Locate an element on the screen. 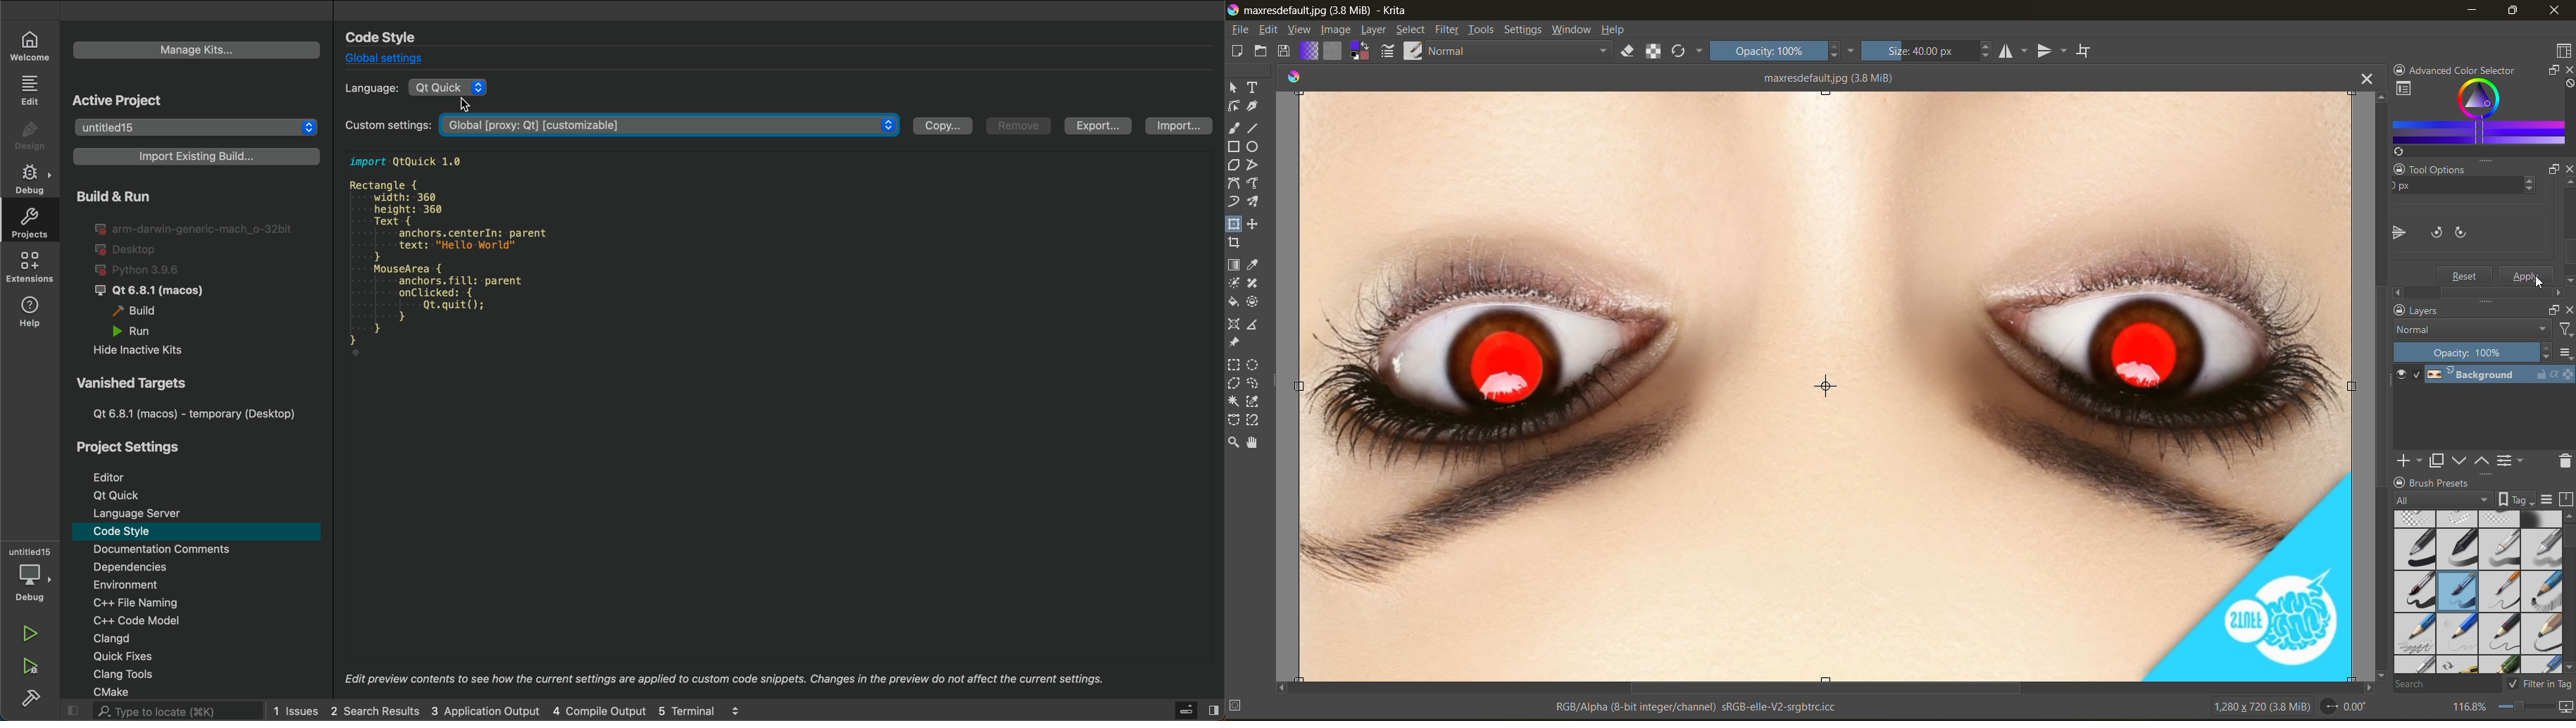 The height and width of the screenshot is (728, 2576). tool is located at coordinates (1258, 263).